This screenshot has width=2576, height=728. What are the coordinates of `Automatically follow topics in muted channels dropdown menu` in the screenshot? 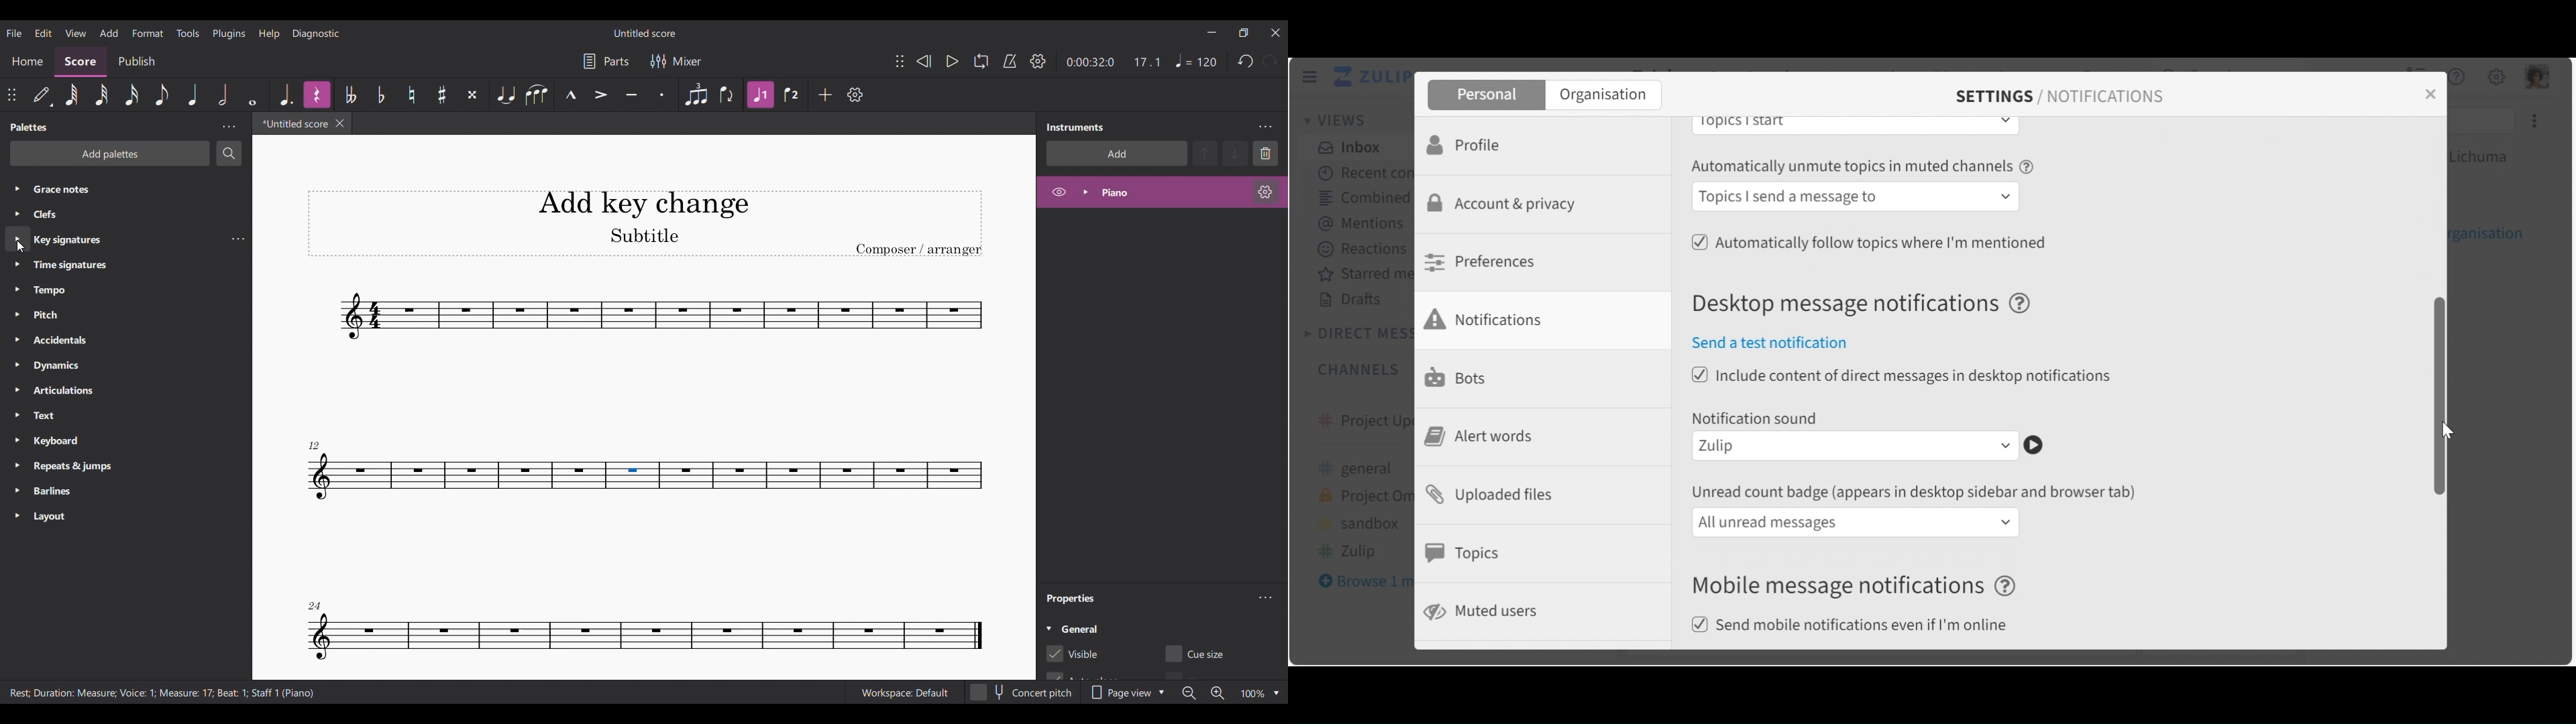 It's located at (1858, 198).